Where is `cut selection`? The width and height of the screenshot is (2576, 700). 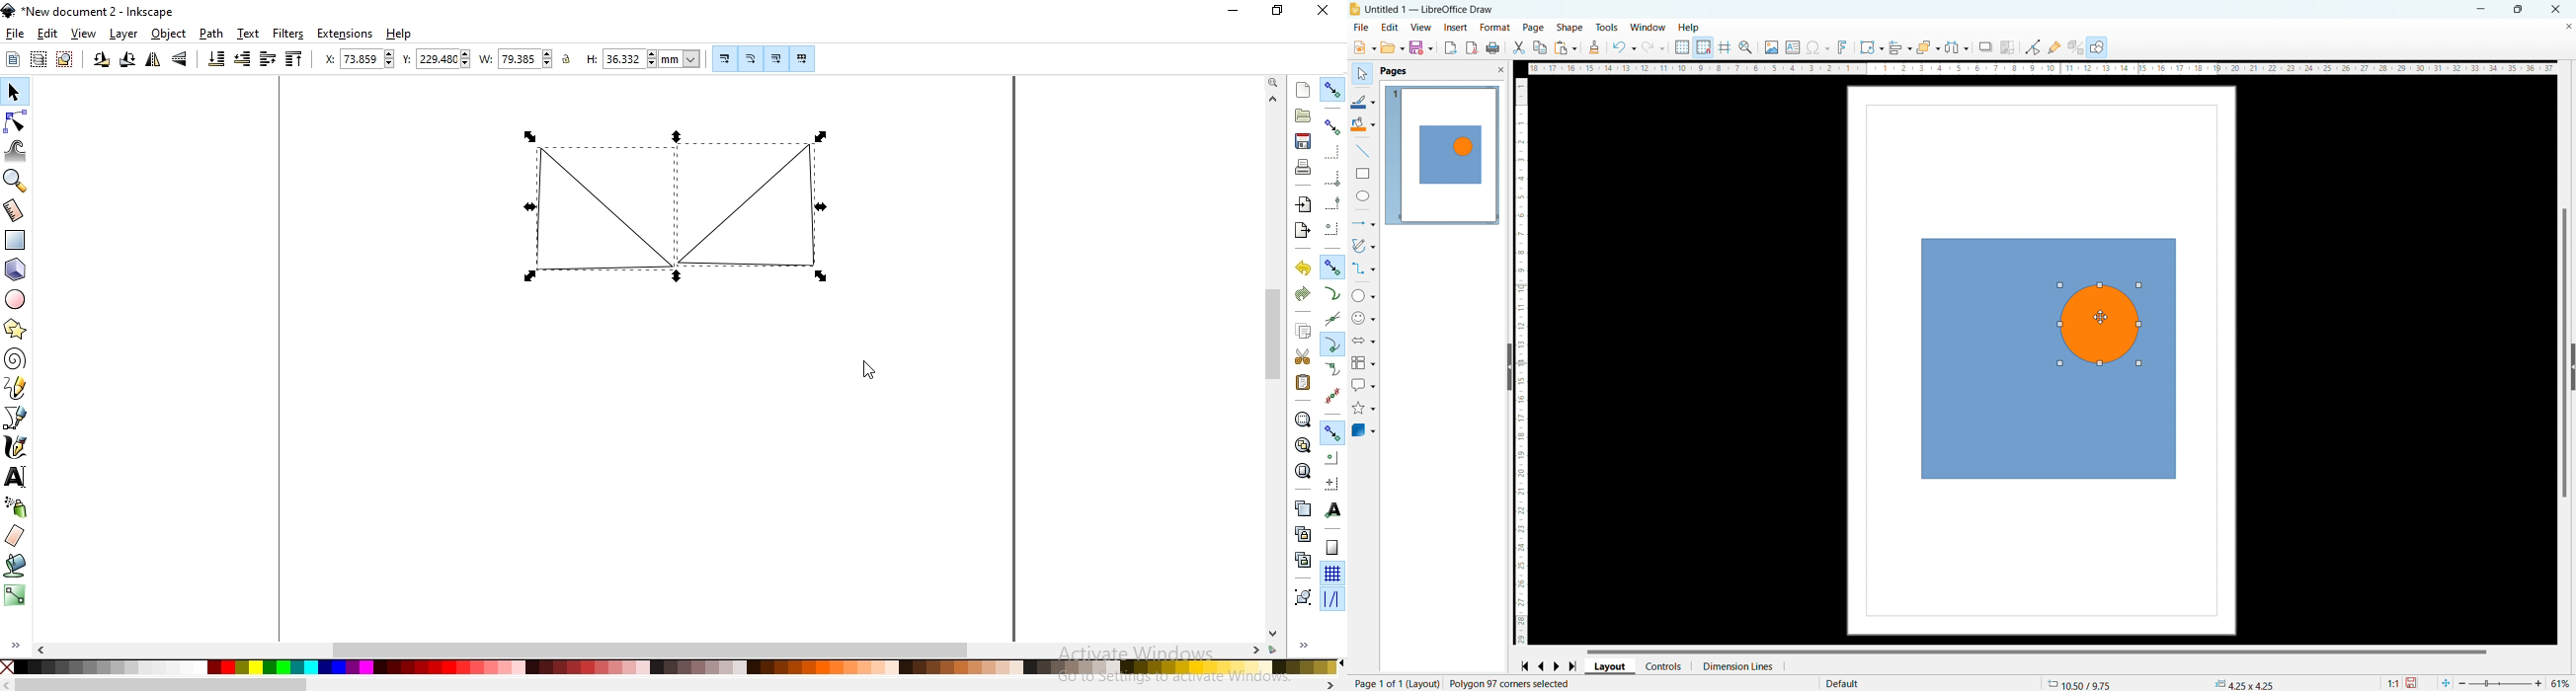 cut selection is located at coordinates (1298, 356).